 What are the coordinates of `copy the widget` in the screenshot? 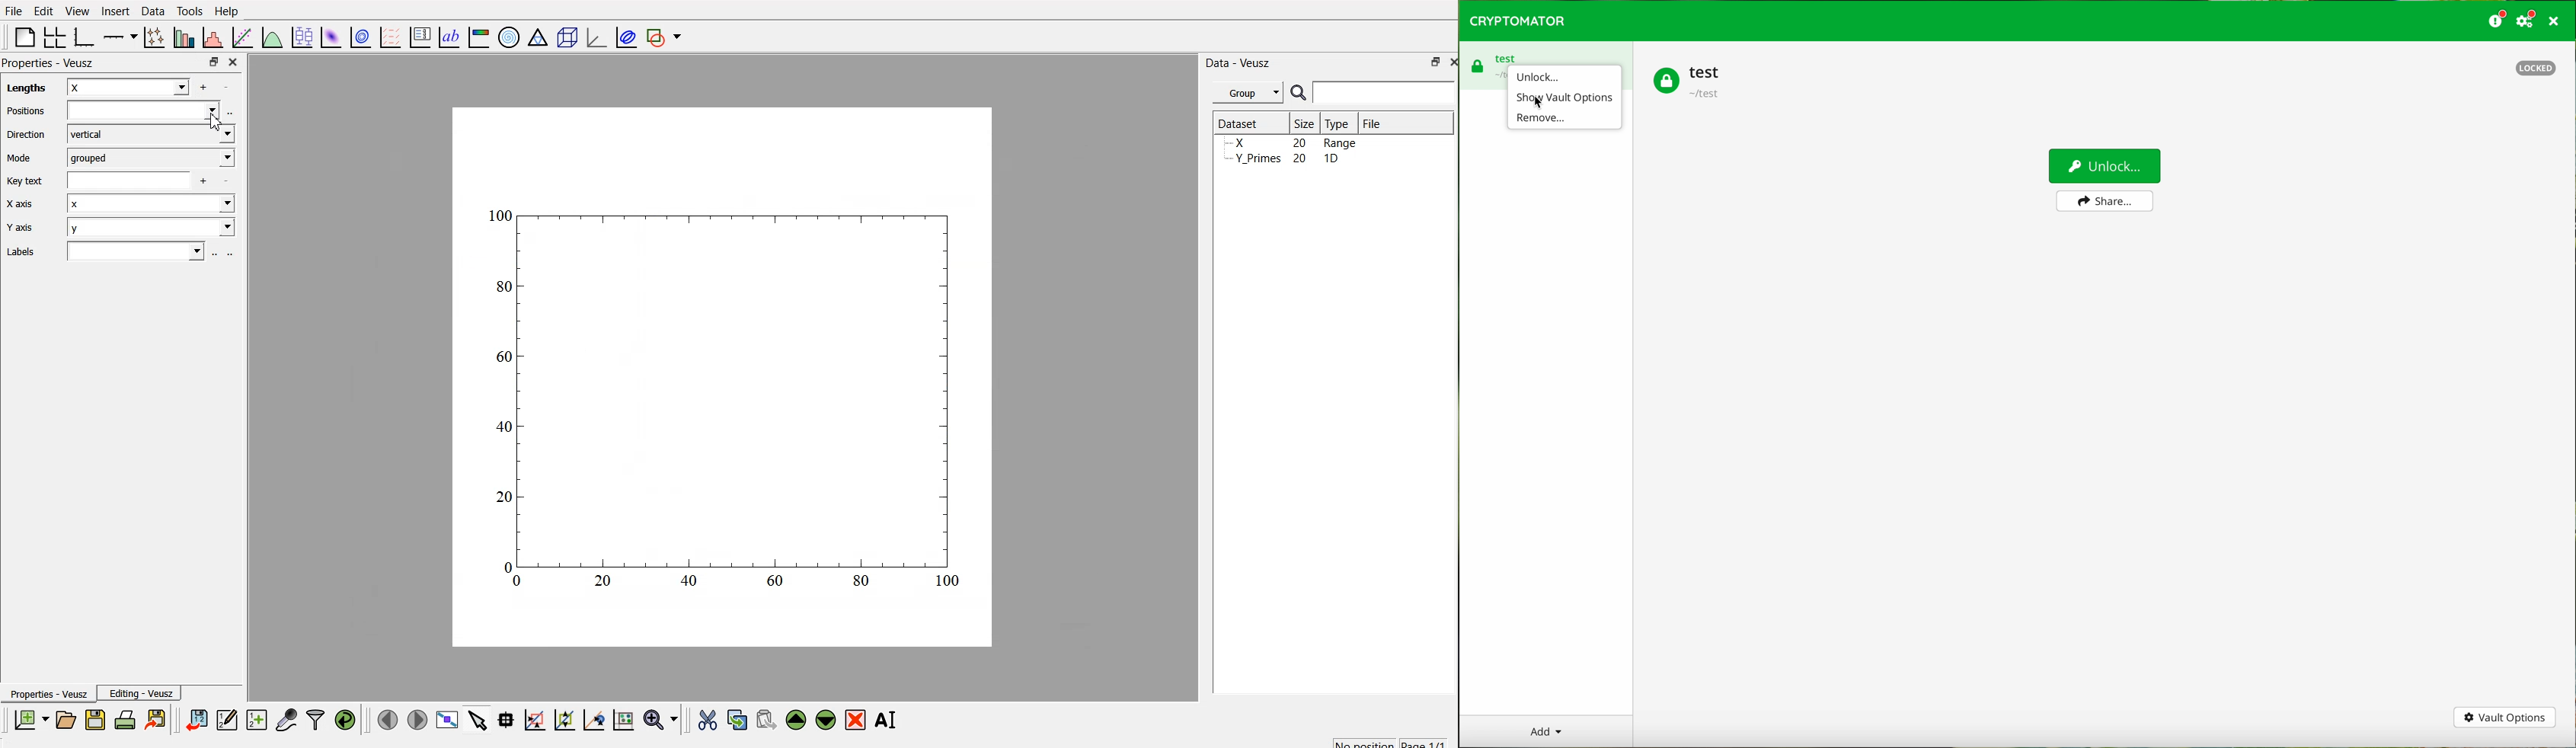 It's located at (736, 719).